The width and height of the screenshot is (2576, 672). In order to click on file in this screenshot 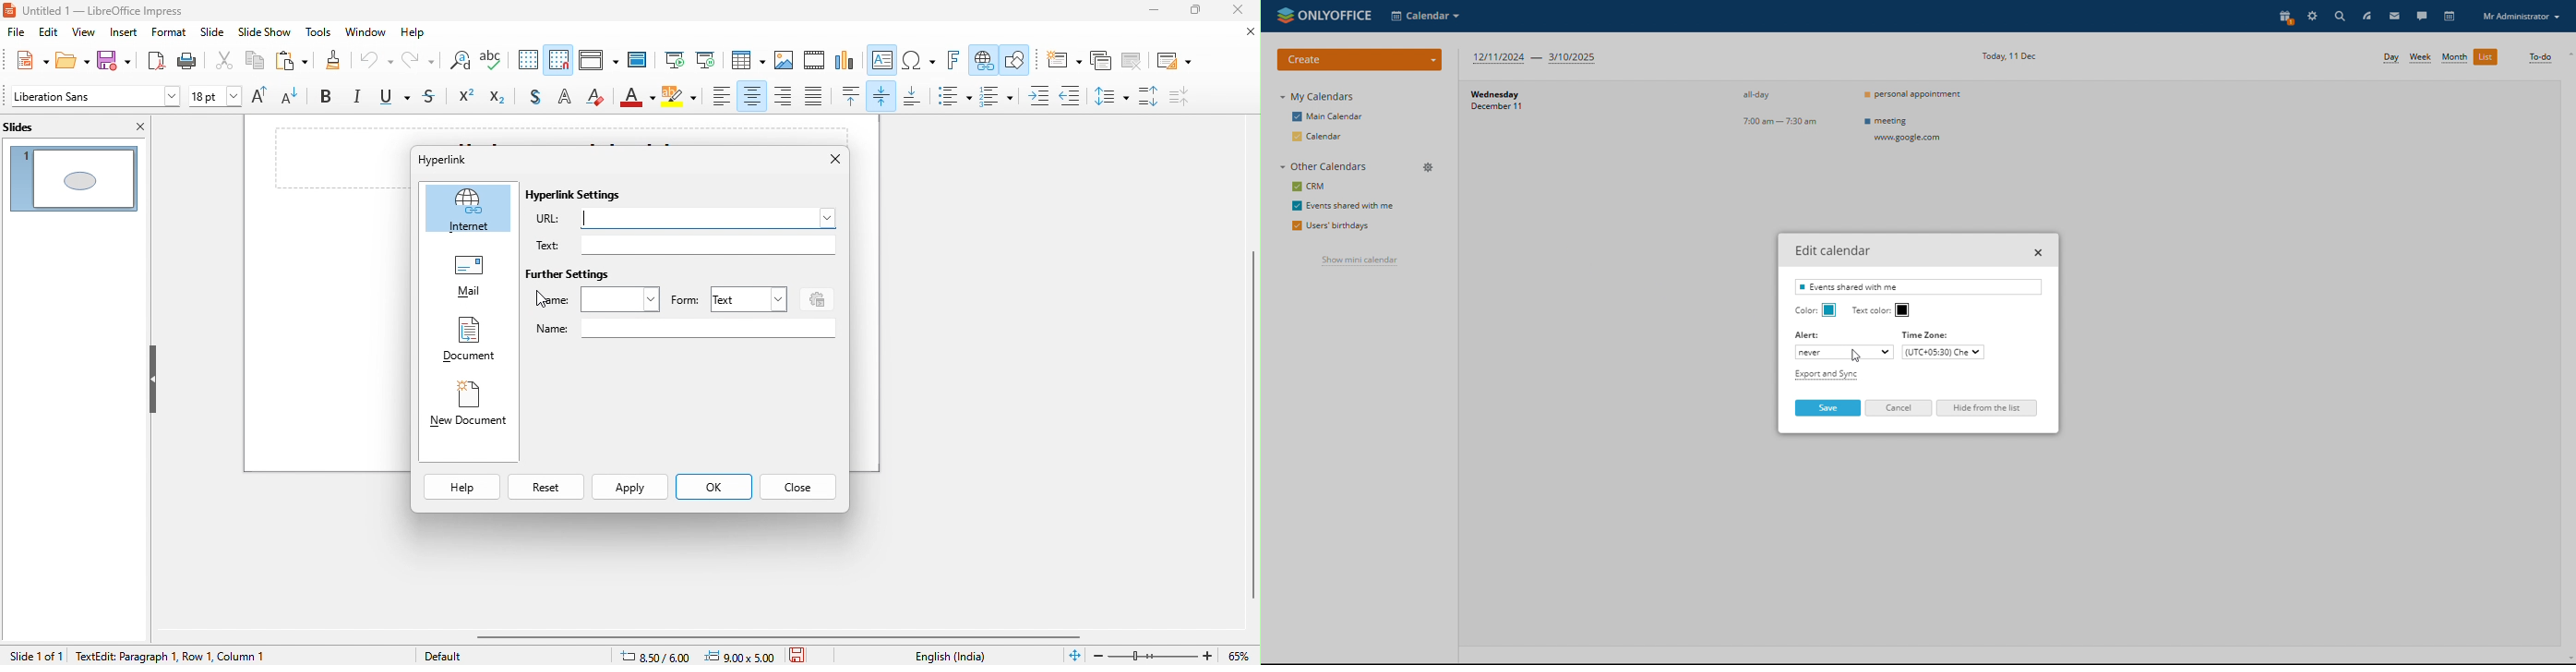, I will do `click(16, 34)`.